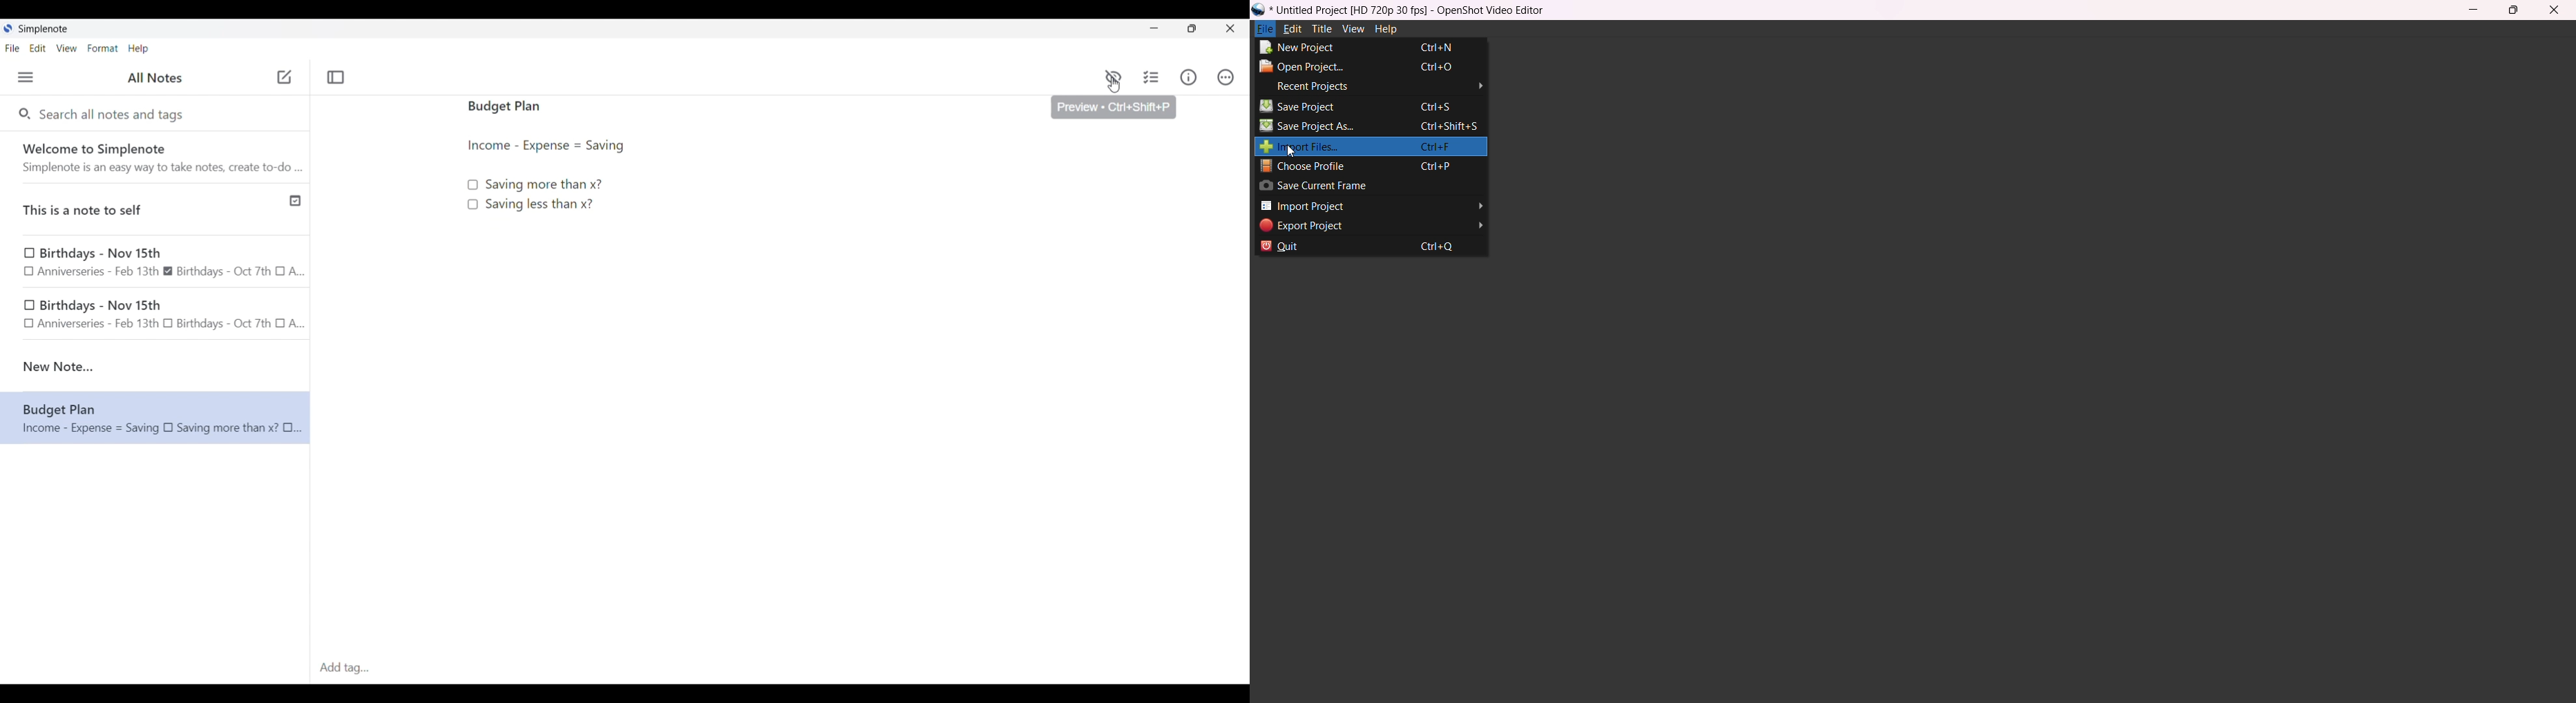 The width and height of the screenshot is (2576, 728). Describe the element at coordinates (1320, 30) in the screenshot. I see `title` at that location.